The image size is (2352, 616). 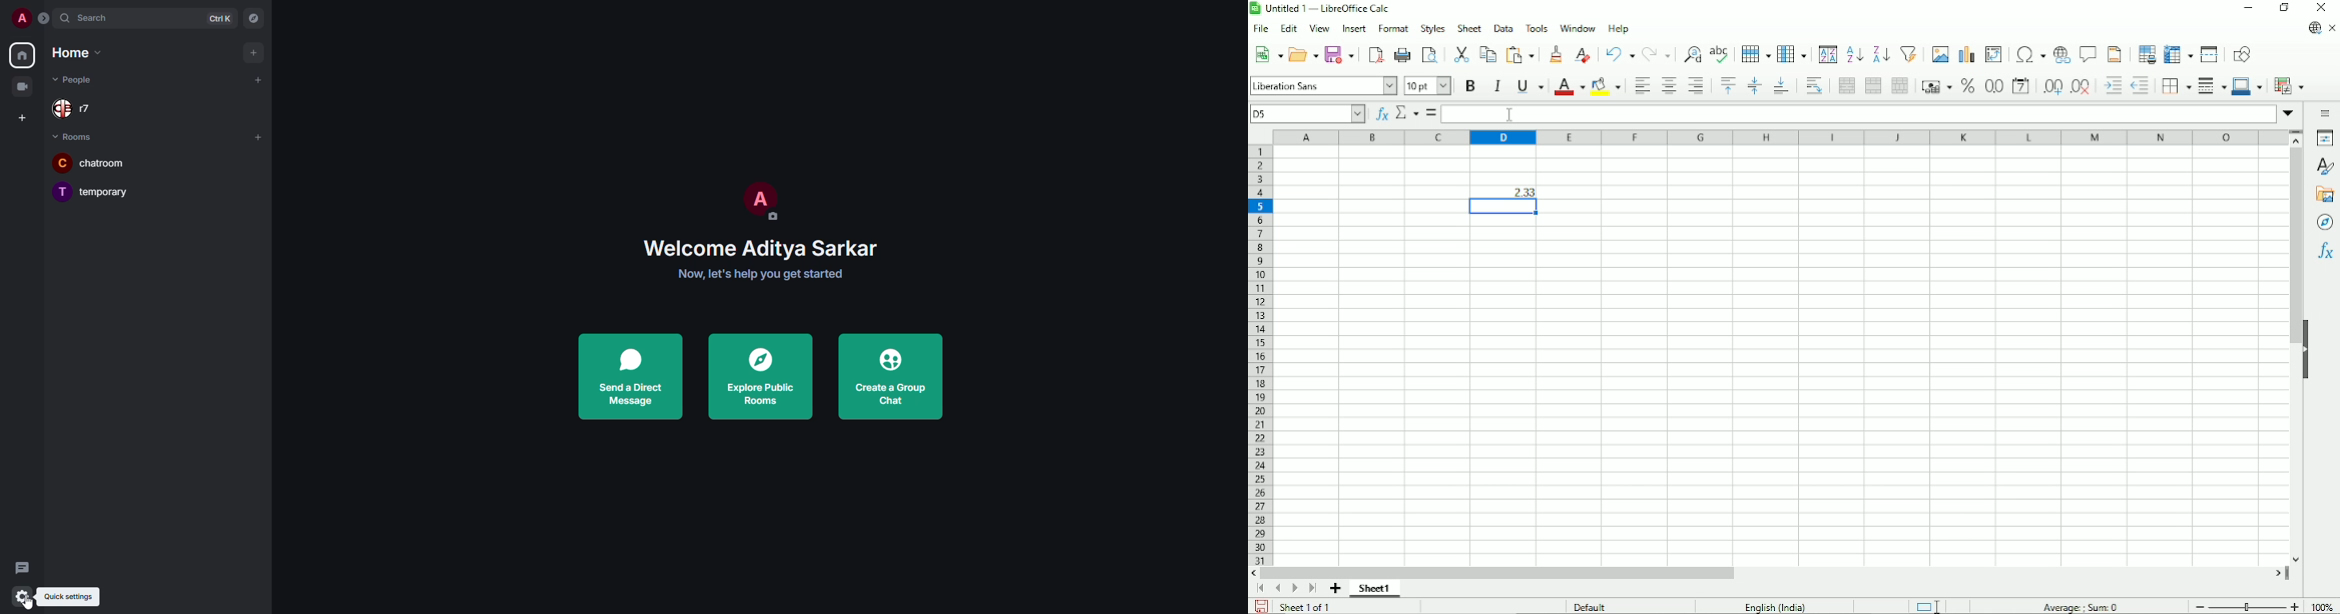 I want to click on Cut, so click(x=1461, y=54).